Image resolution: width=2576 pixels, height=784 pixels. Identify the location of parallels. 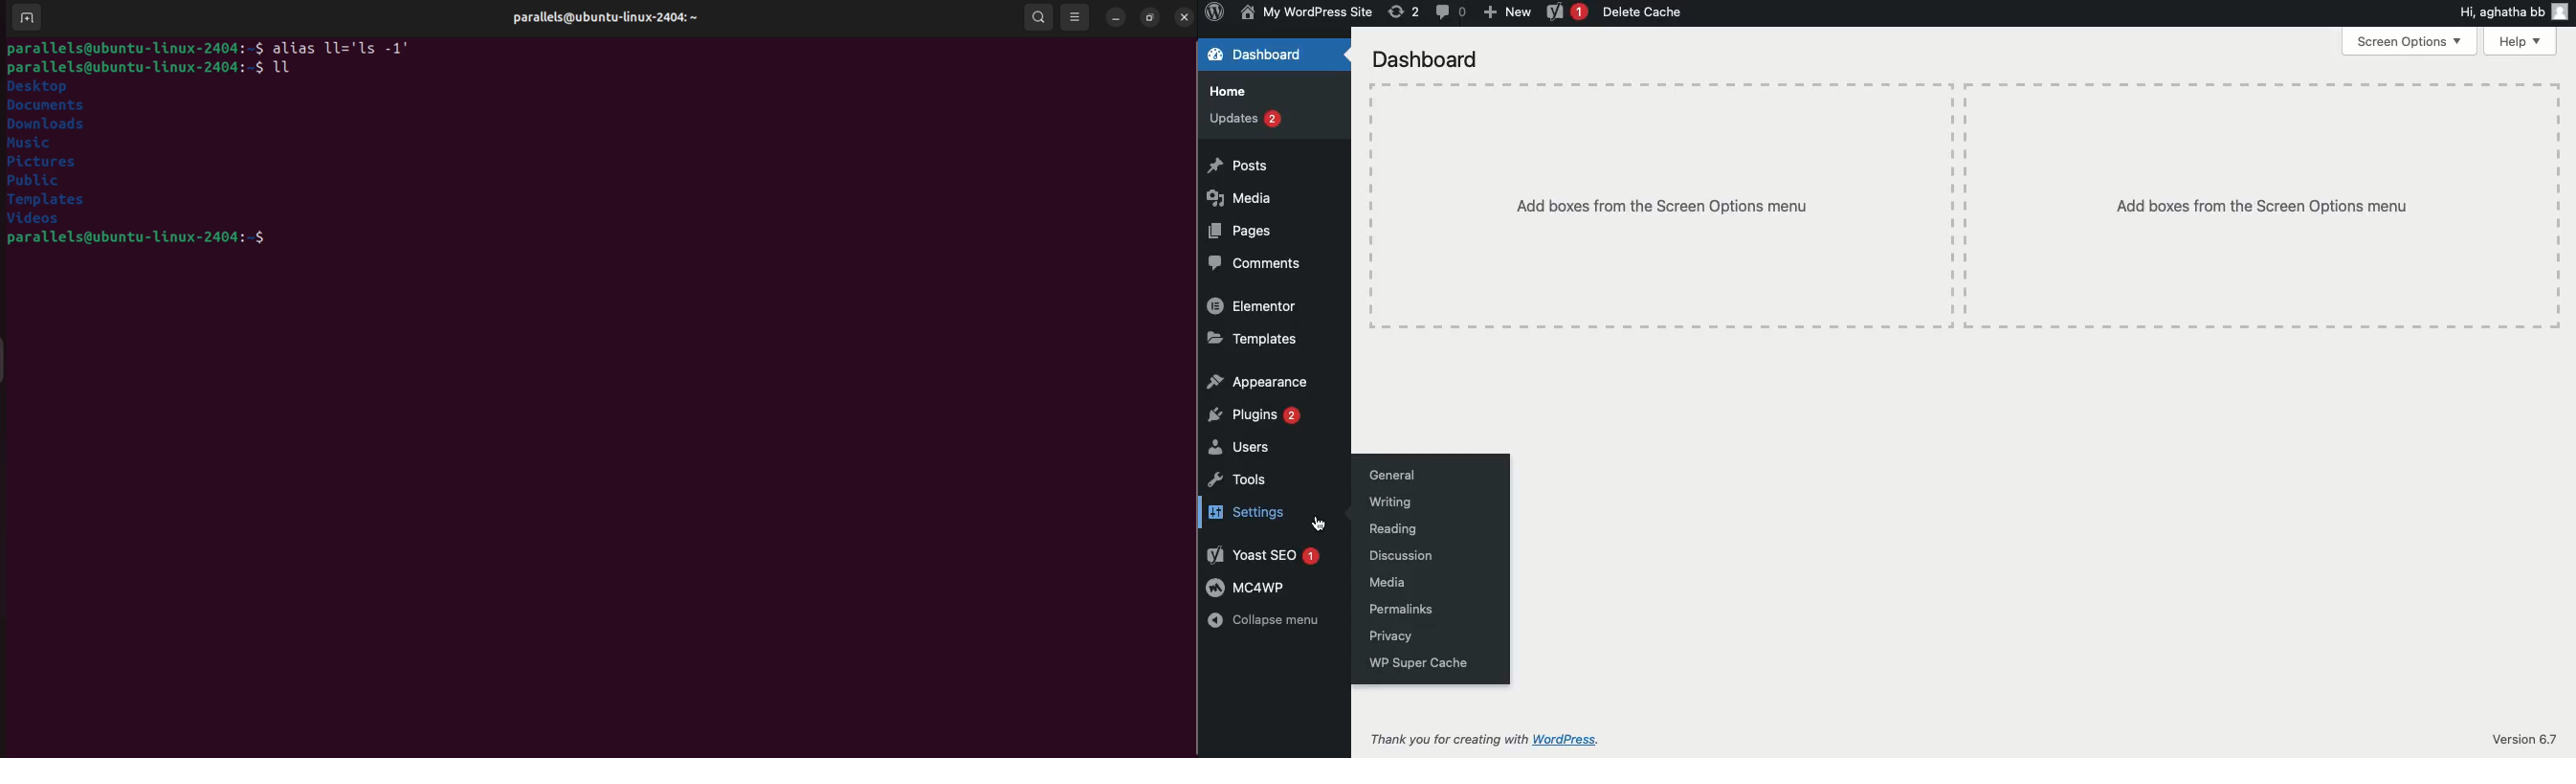
(596, 15).